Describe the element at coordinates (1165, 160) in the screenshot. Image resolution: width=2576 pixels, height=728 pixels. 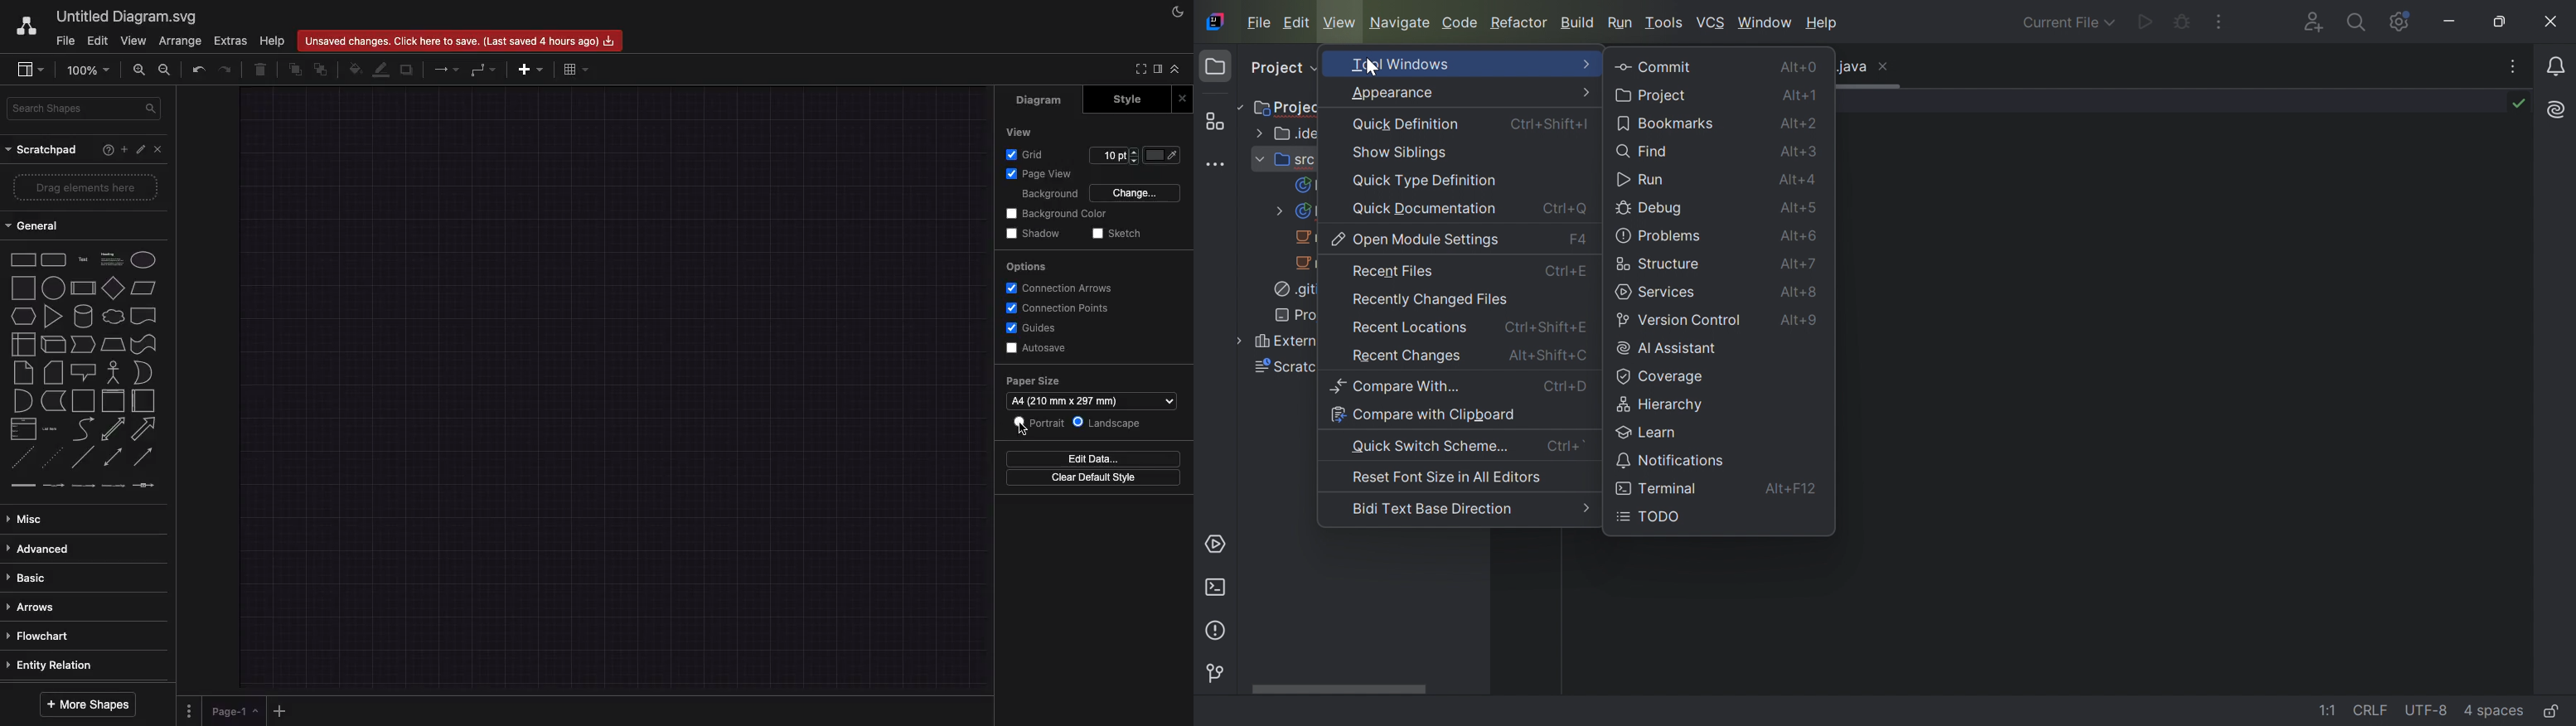
I see `Fill color` at that location.